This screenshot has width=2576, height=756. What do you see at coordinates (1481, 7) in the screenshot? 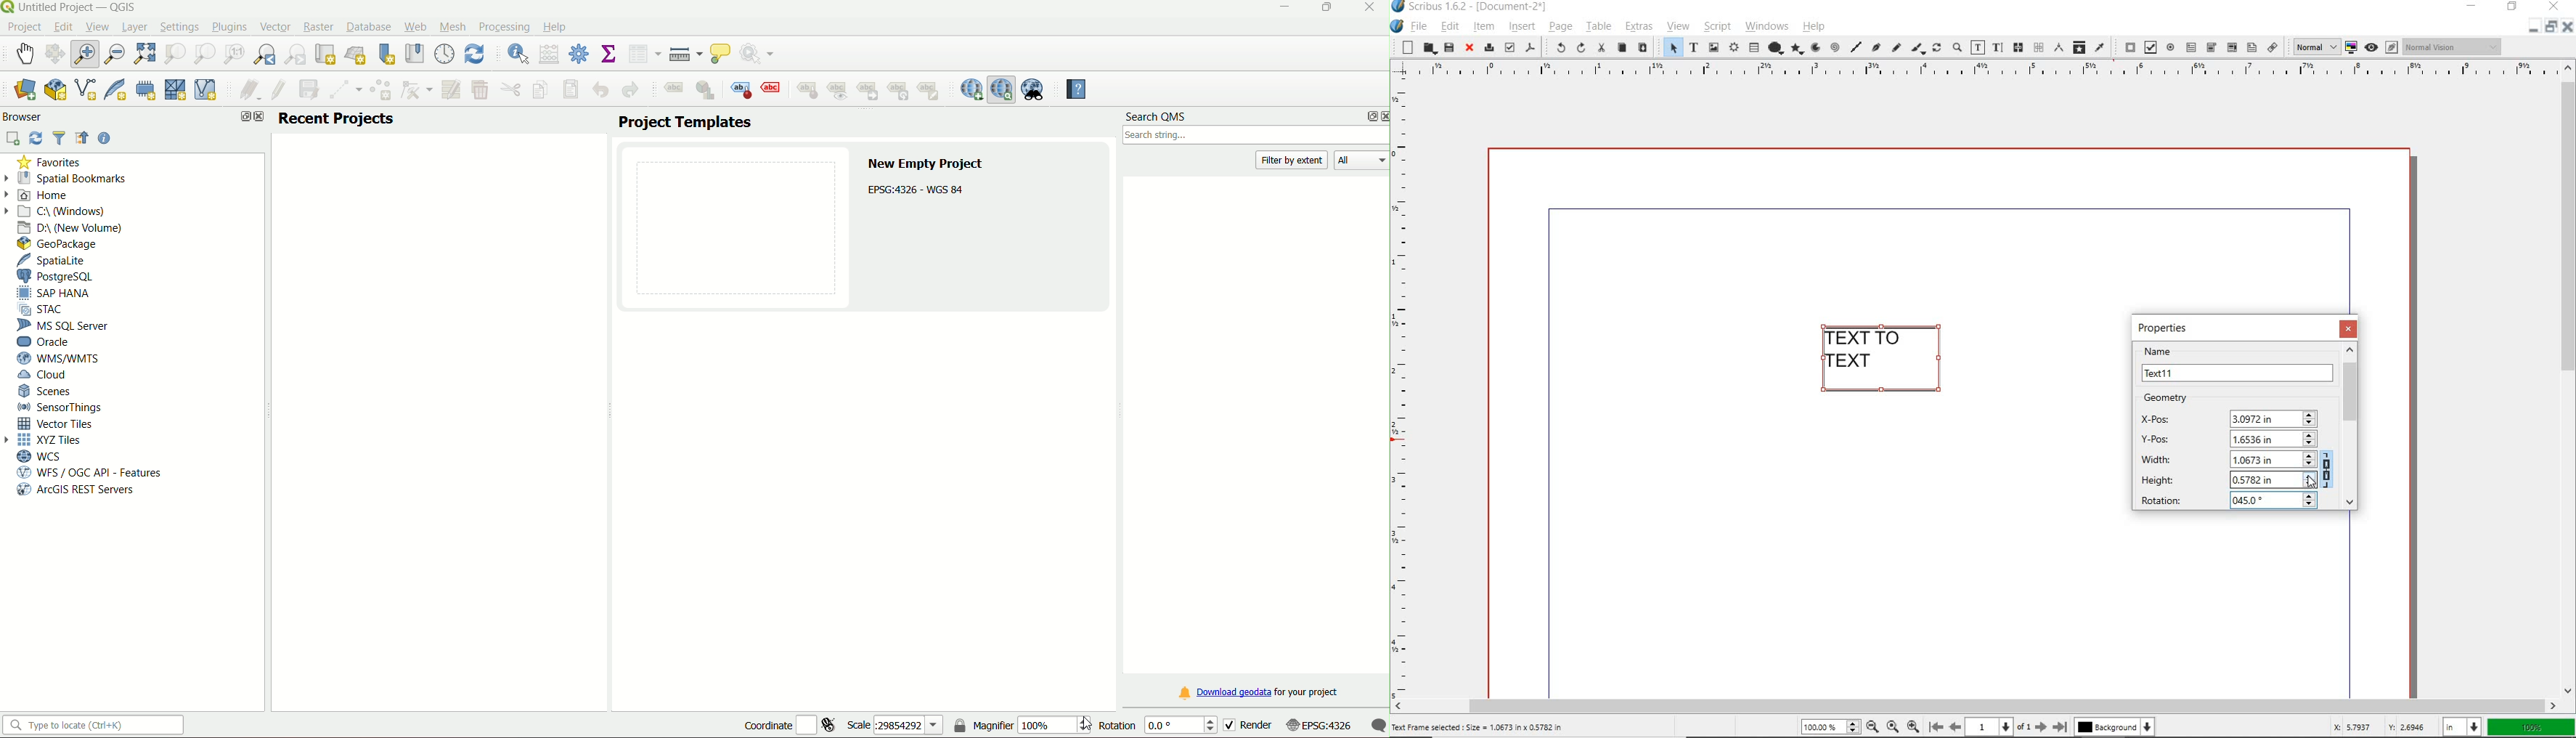
I see `system name` at bounding box center [1481, 7].